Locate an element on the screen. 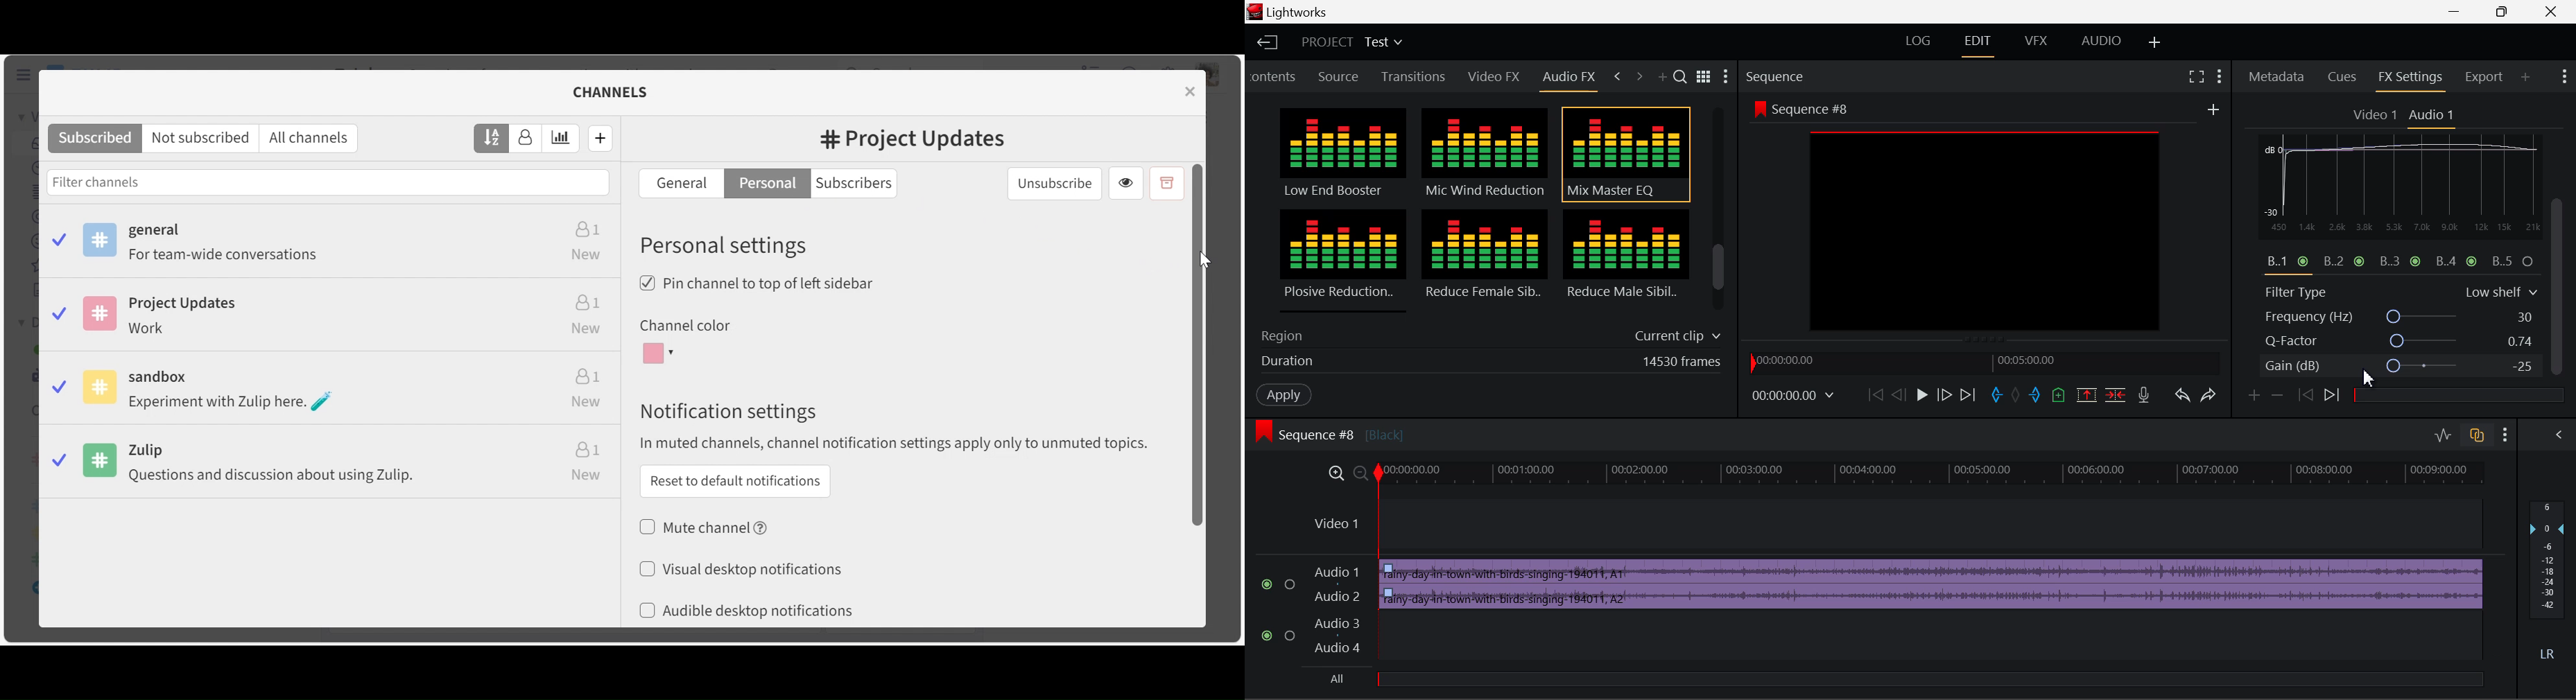 The height and width of the screenshot is (700, 2576). Transitions is located at coordinates (1414, 76).